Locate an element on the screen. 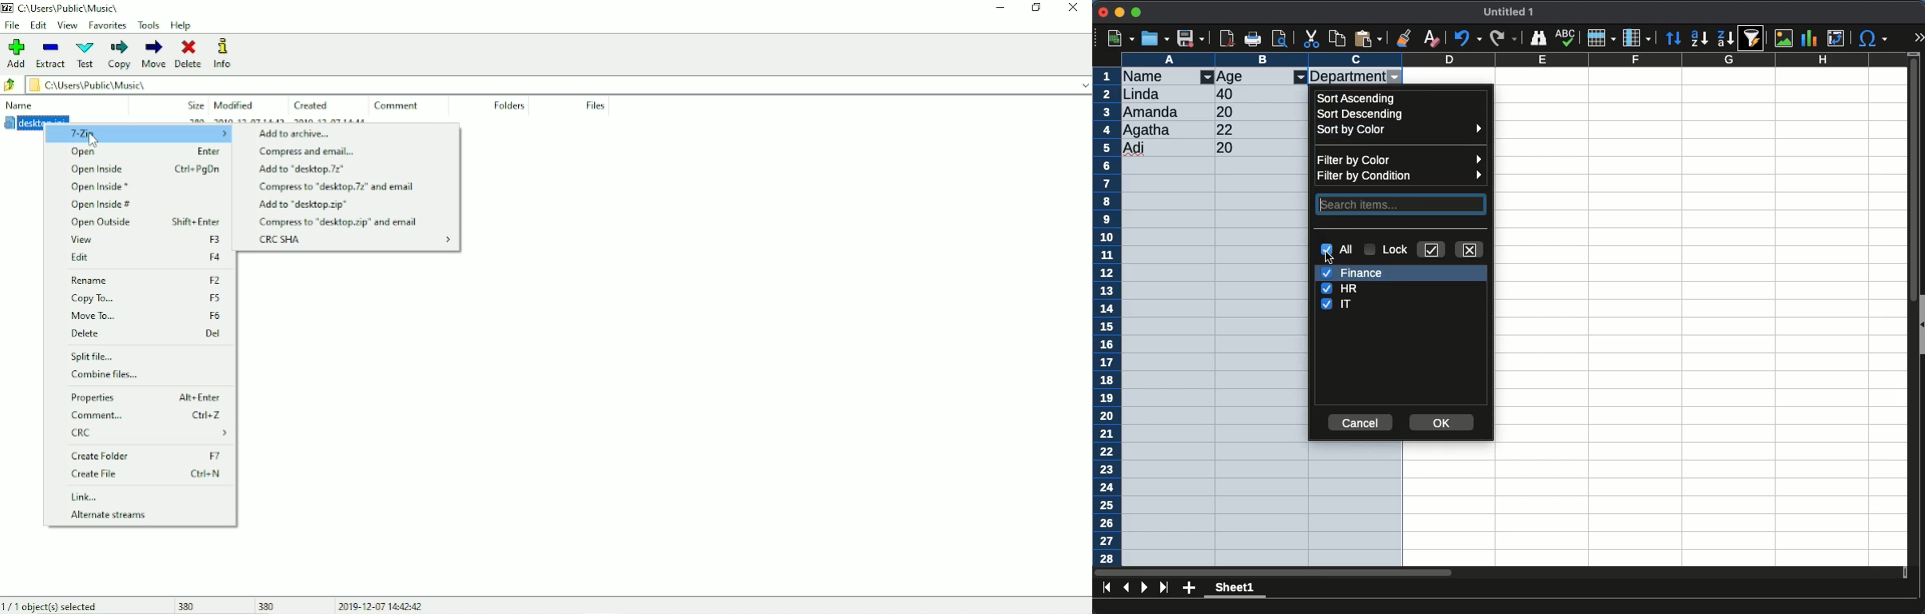 This screenshot has height=616, width=1932. Rename is located at coordinates (145, 281).